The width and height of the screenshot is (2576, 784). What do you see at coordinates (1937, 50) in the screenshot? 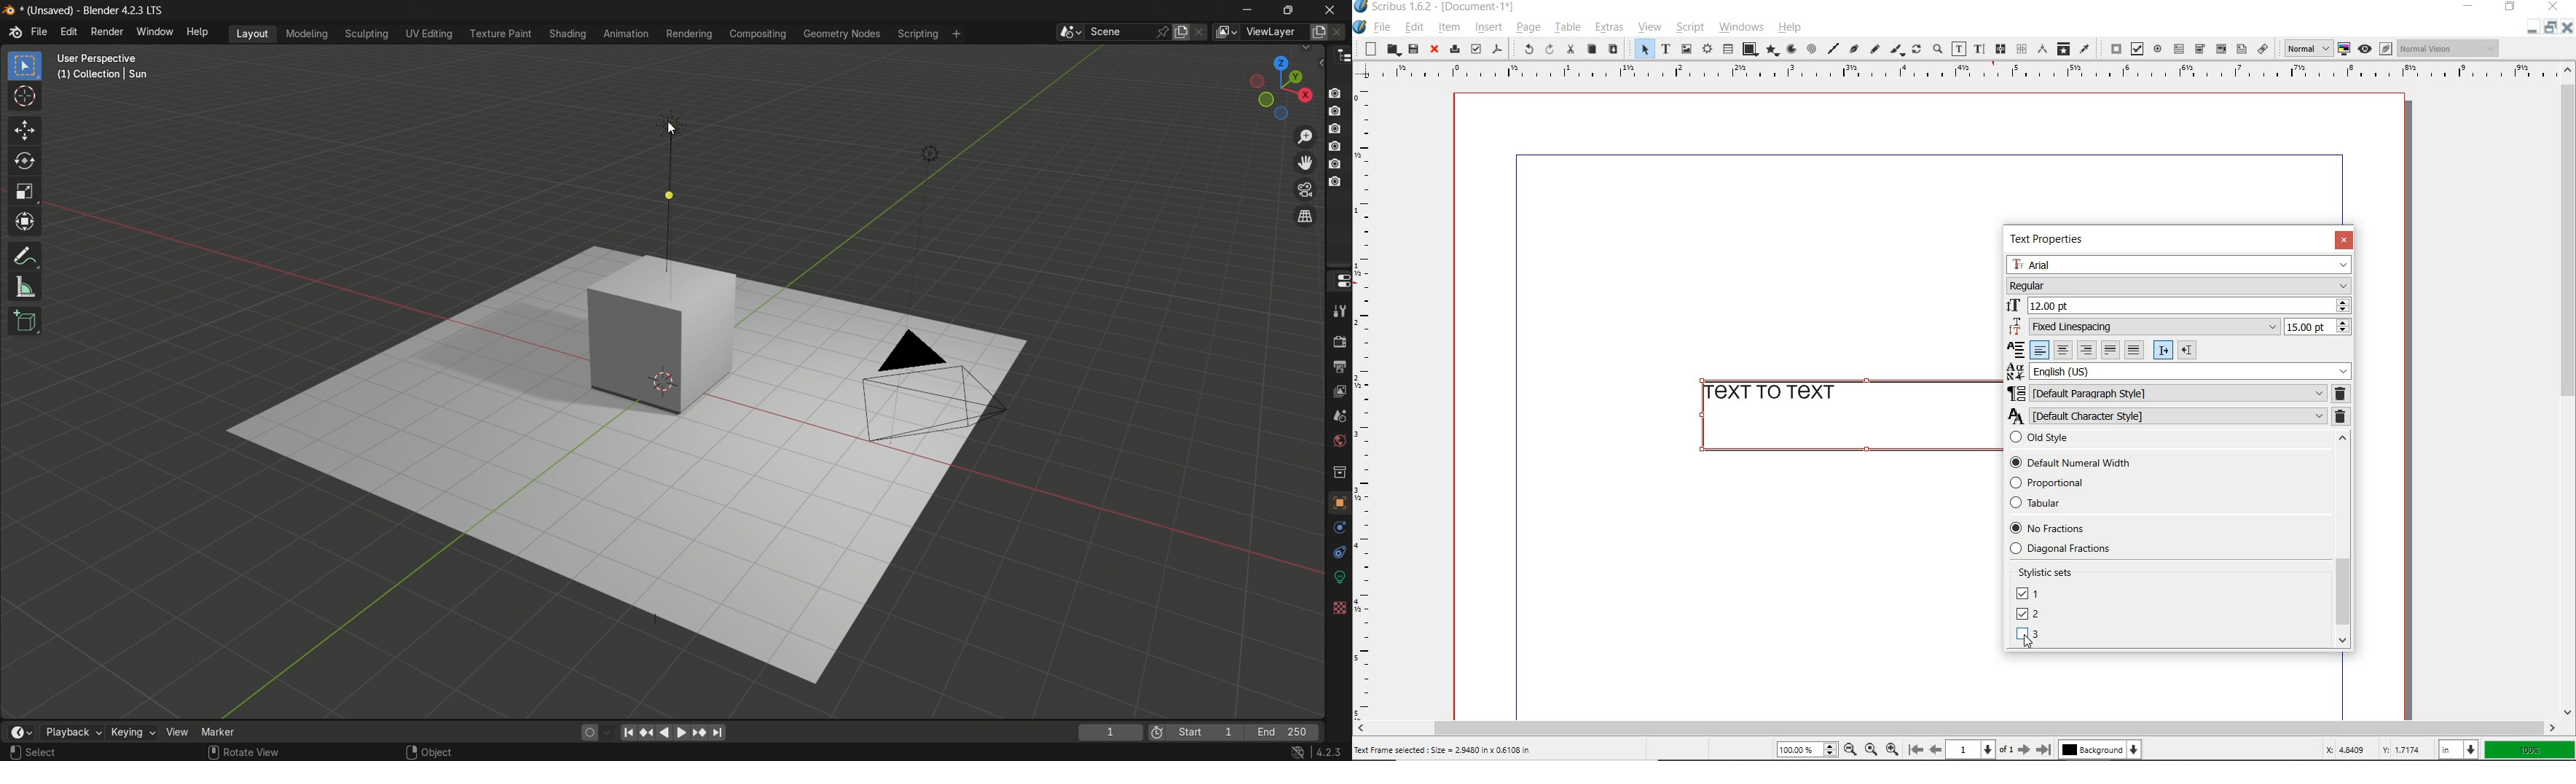
I see `zoom in or zoom out` at bounding box center [1937, 50].